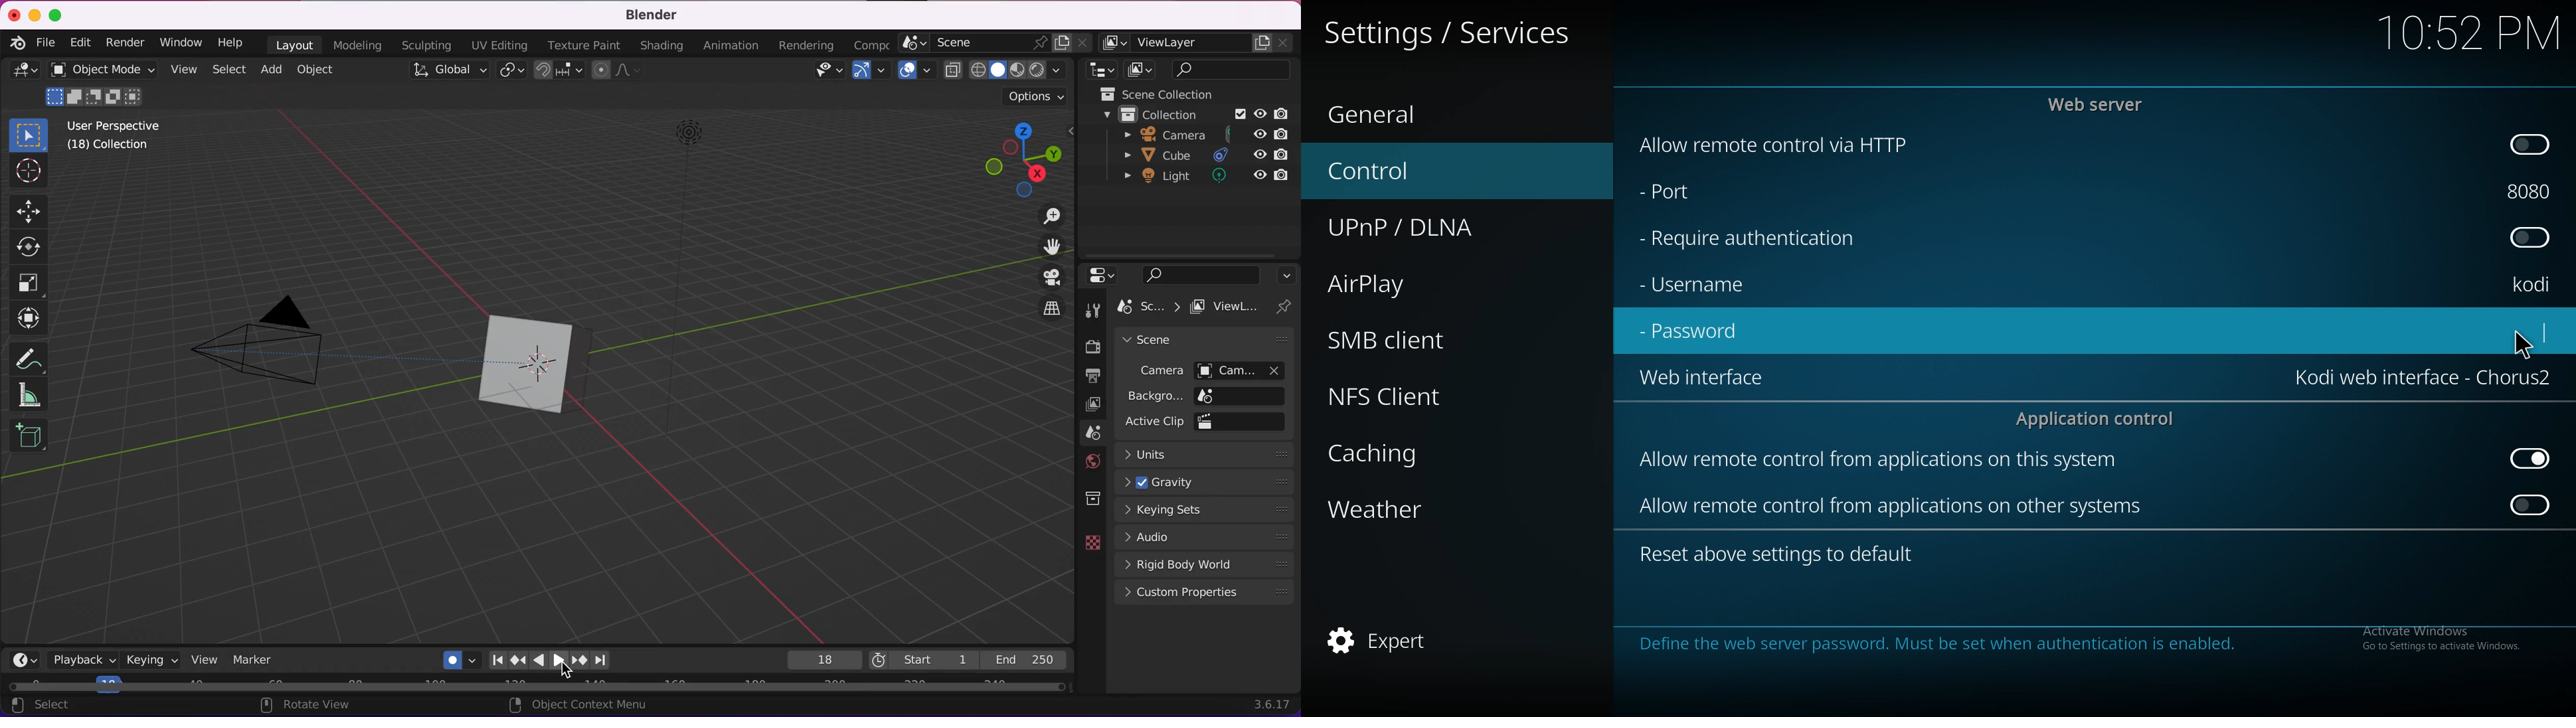 This screenshot has height=728, width=2576. I want to click on scale, so click(27, 282).